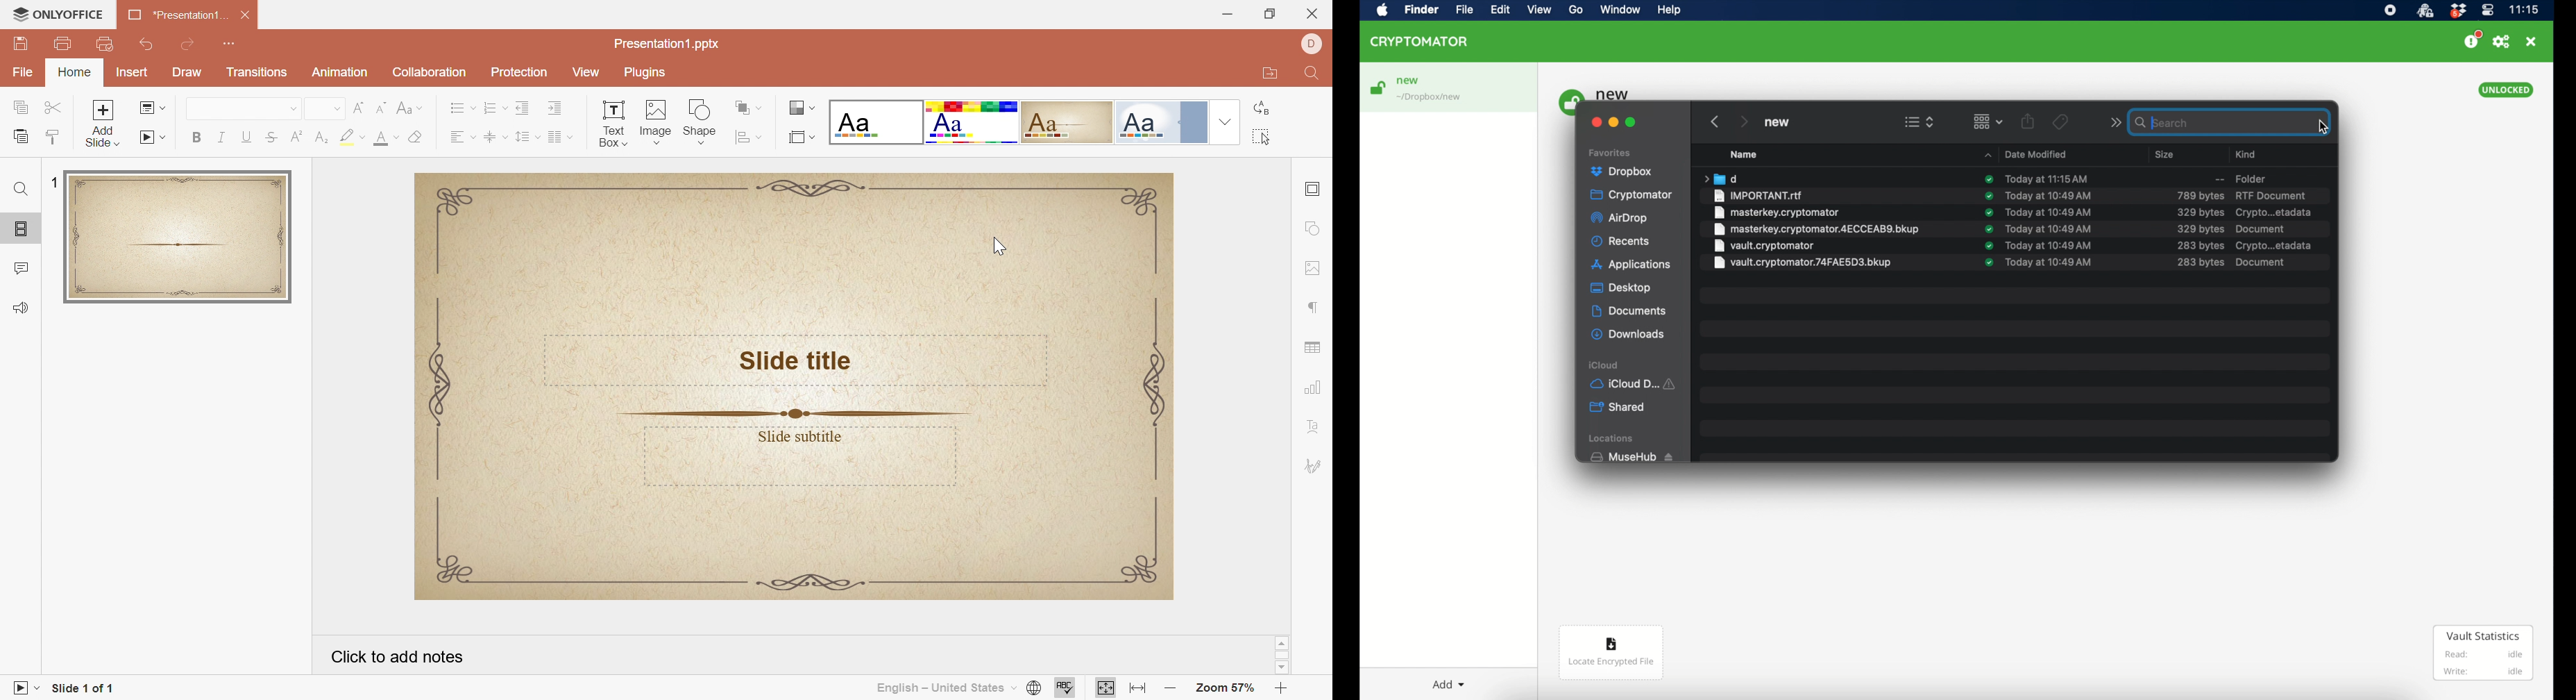 Image resolution: width=2576 pixels, height=700 pixels. What do you see at coordinates (146, 107) in the screenshot?
I see `Change slide layout` at bounding box center [146, 107].